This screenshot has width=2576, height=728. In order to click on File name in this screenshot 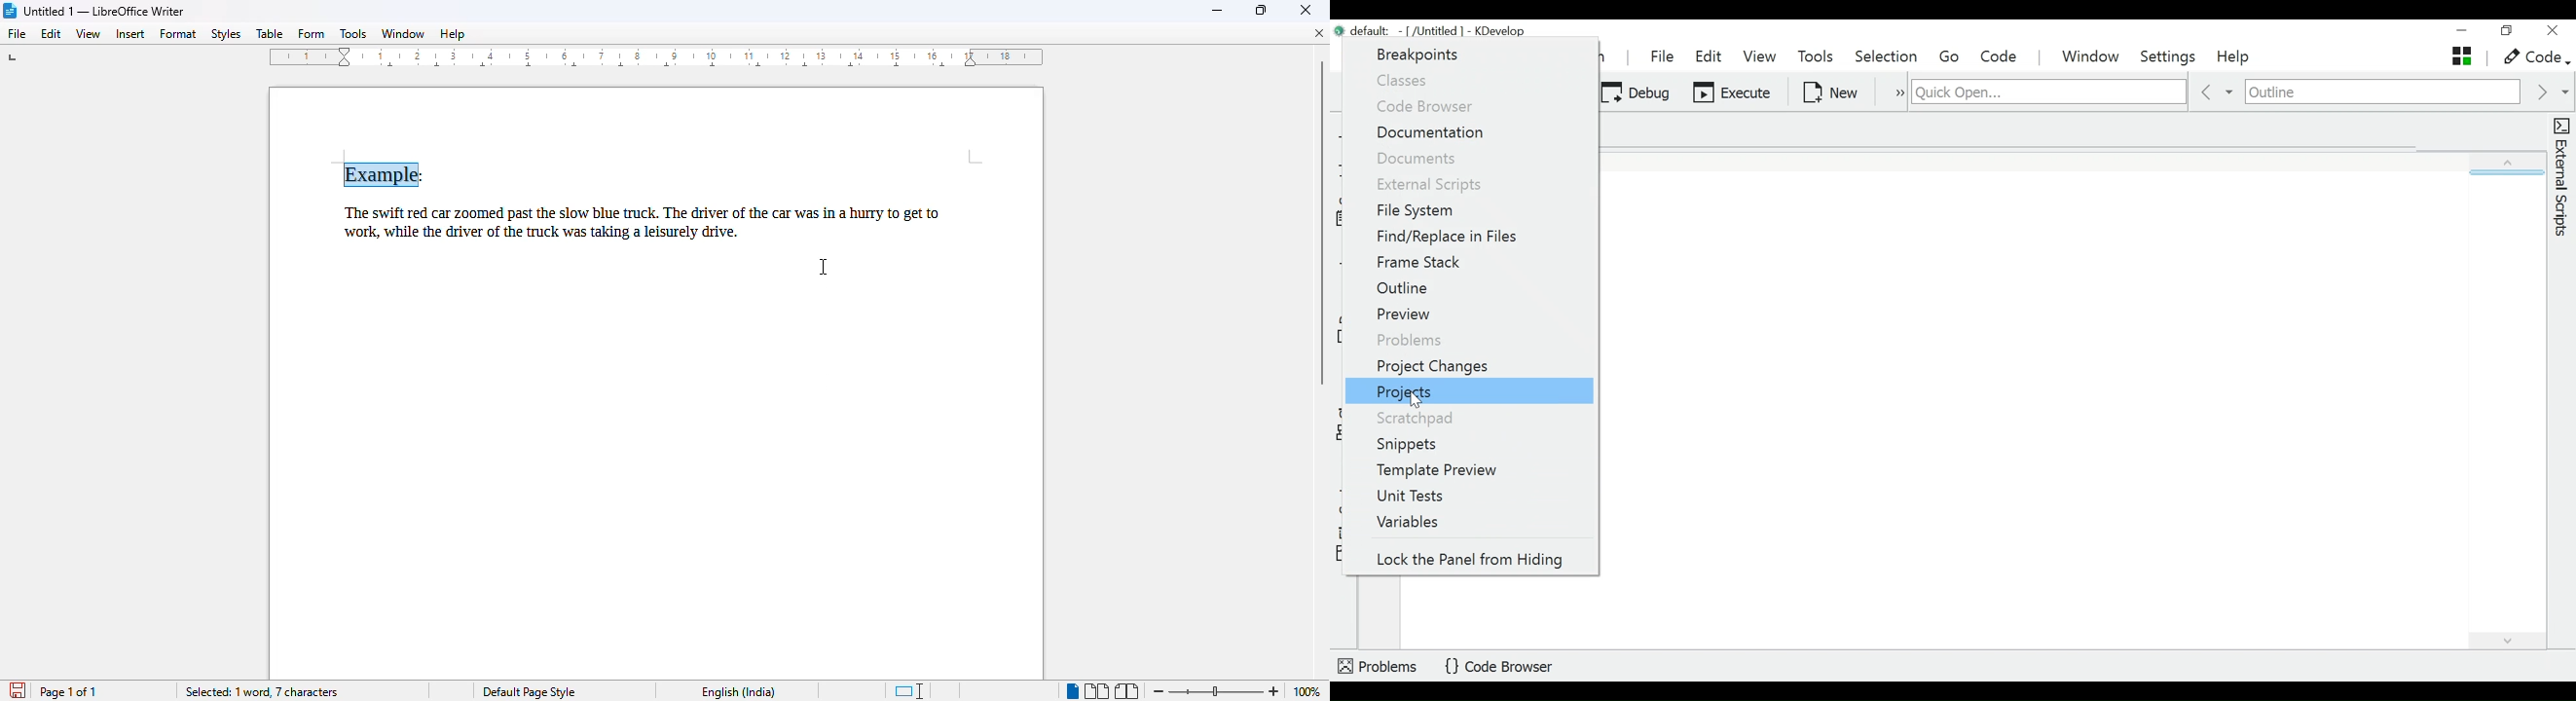, I will do `click(1399, 31)`.